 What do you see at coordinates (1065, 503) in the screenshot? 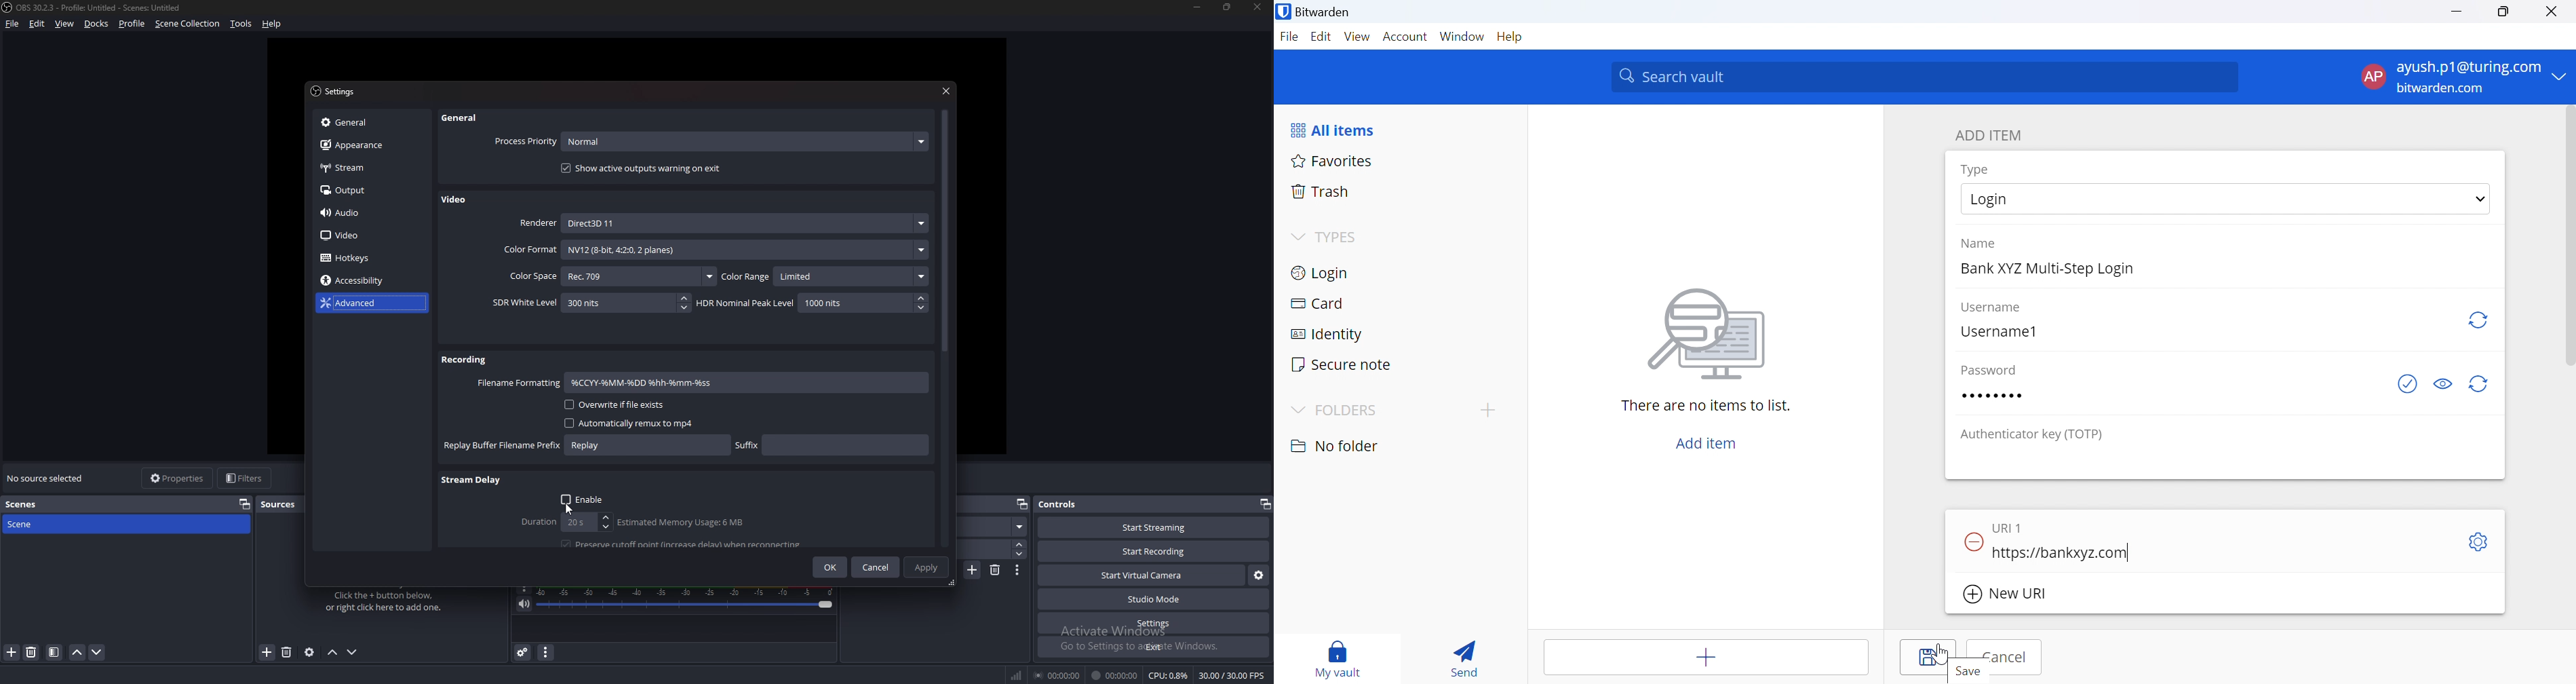
I see `controls` at bounding box center [1065, 503].